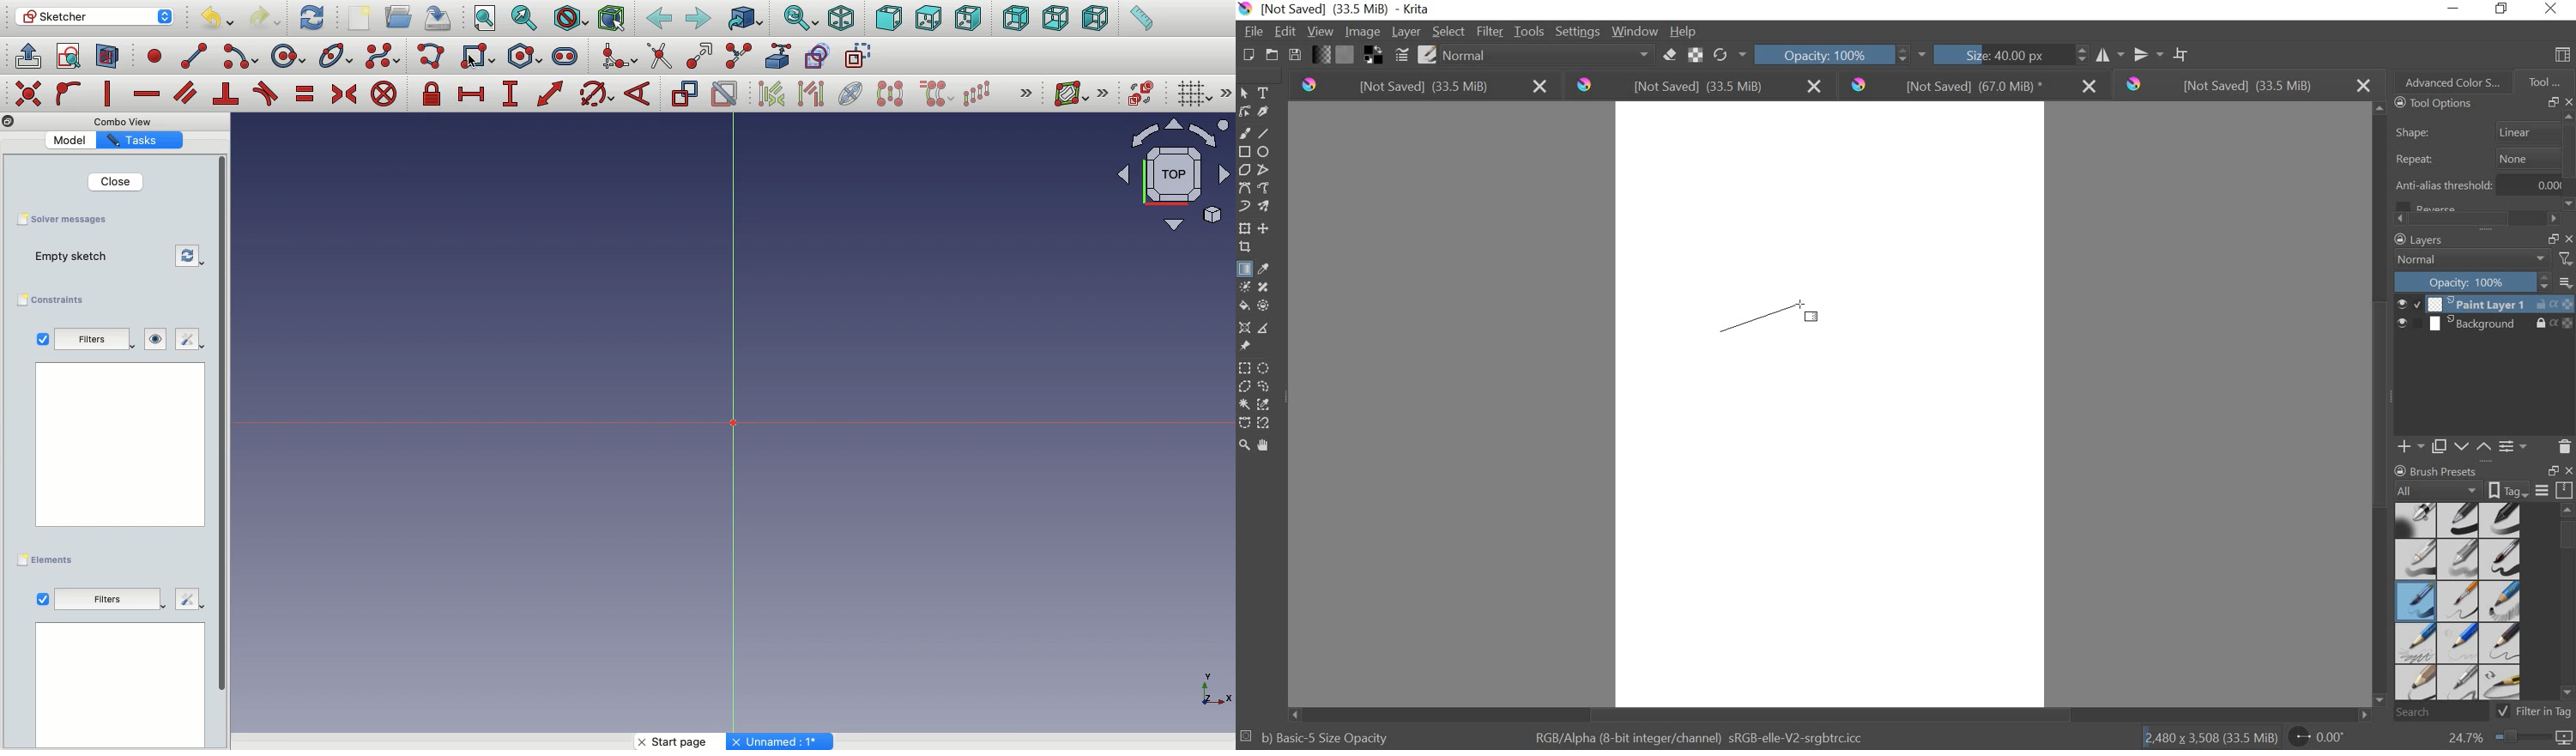 This screenshot has width=2576, height=756. Describe the element at coordinates (343, 97) in the screenshot. I see `constrain symmetrical ` at that location.